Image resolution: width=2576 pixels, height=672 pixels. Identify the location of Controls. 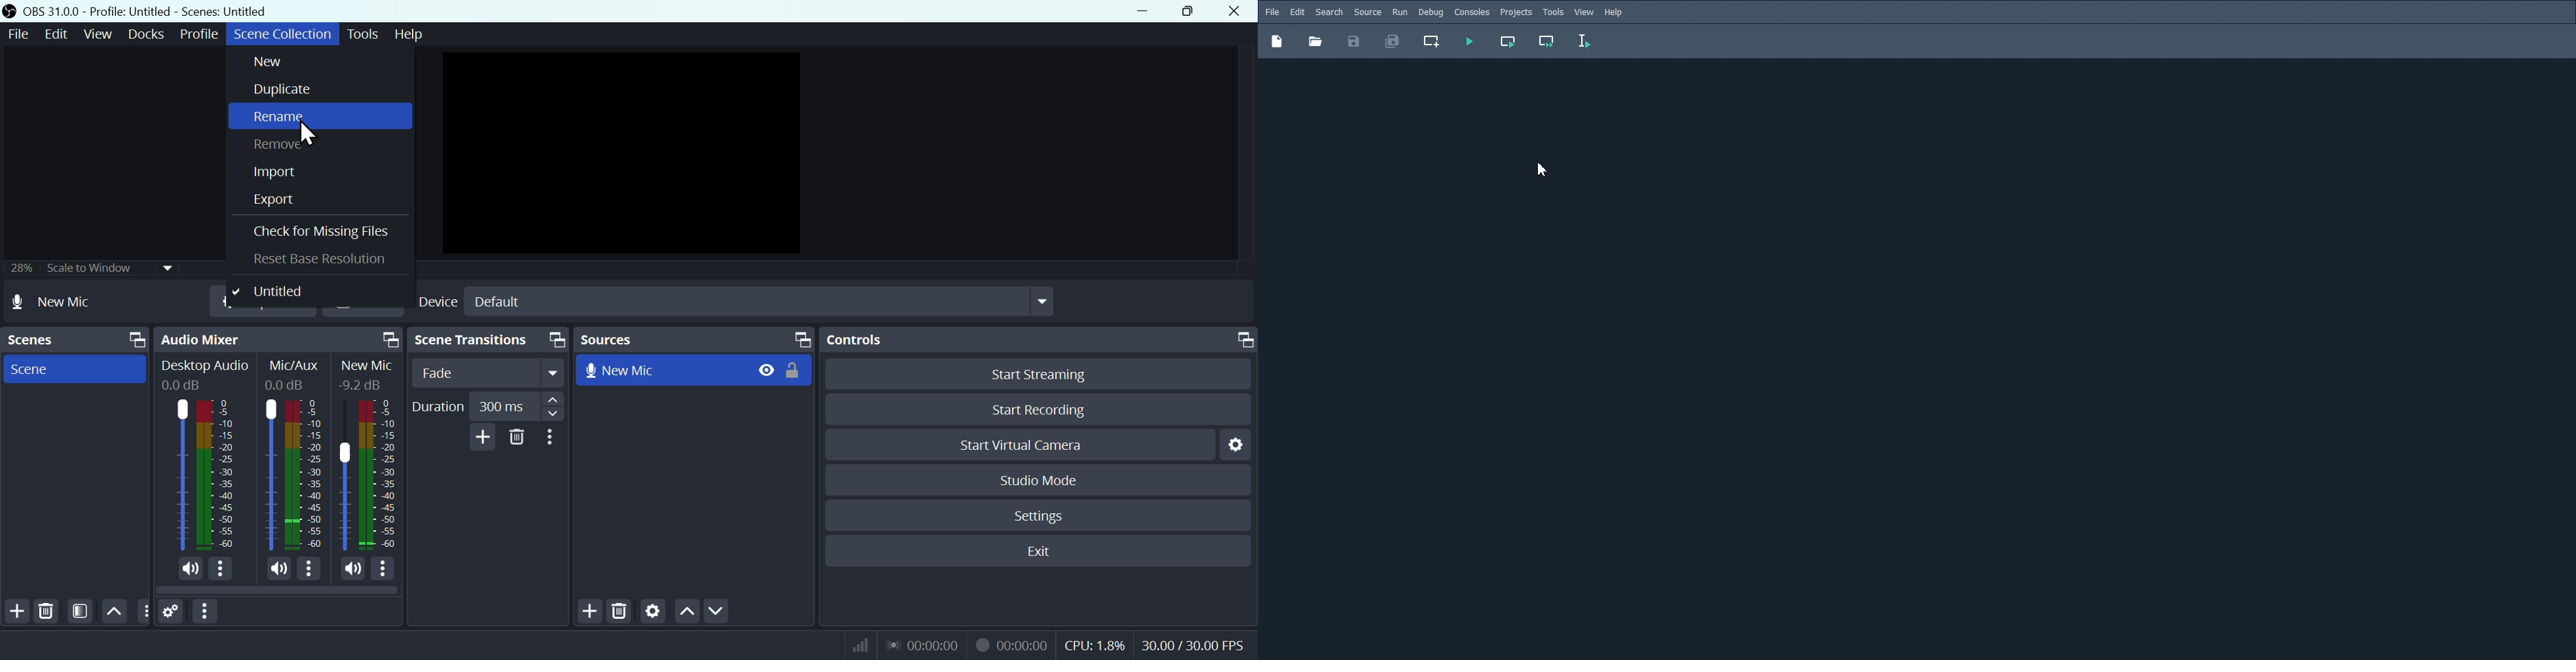
(1037, 340).